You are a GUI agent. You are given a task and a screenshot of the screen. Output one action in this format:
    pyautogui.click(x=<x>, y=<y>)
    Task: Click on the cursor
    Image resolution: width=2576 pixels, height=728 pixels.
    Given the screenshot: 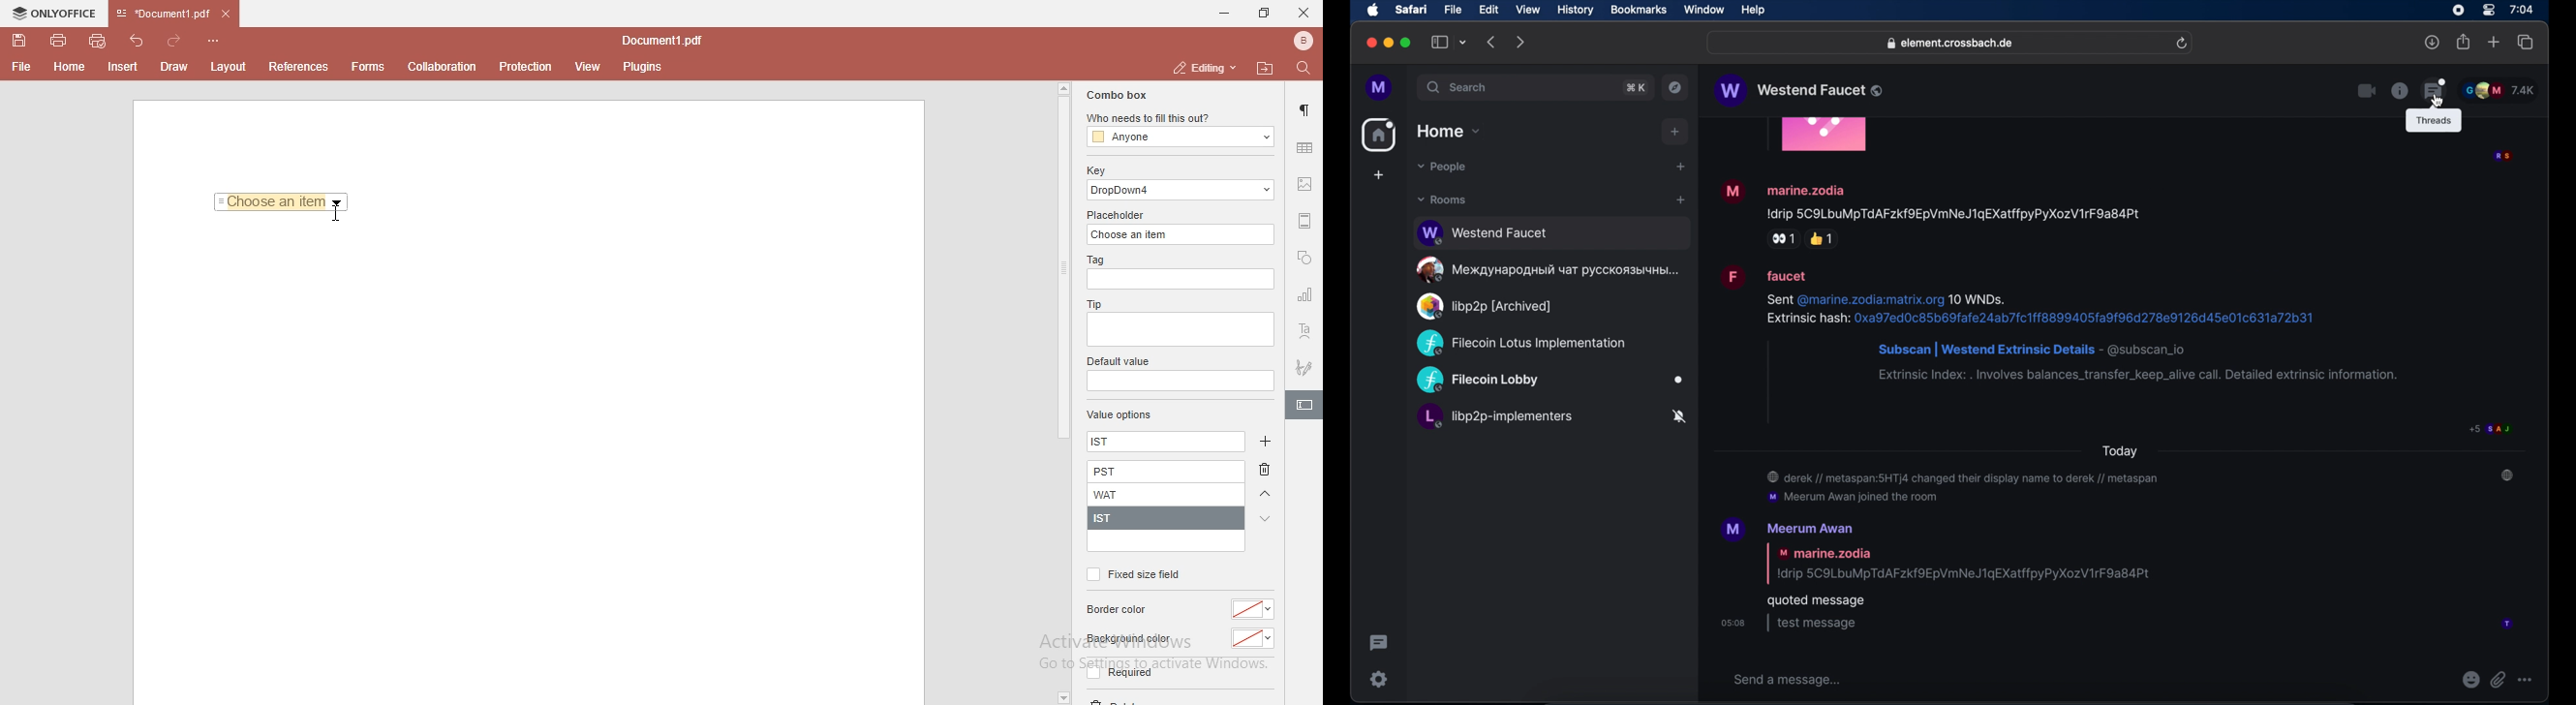 What is the action you would take?
    pyautogui.click(x=2436, y=101)
    